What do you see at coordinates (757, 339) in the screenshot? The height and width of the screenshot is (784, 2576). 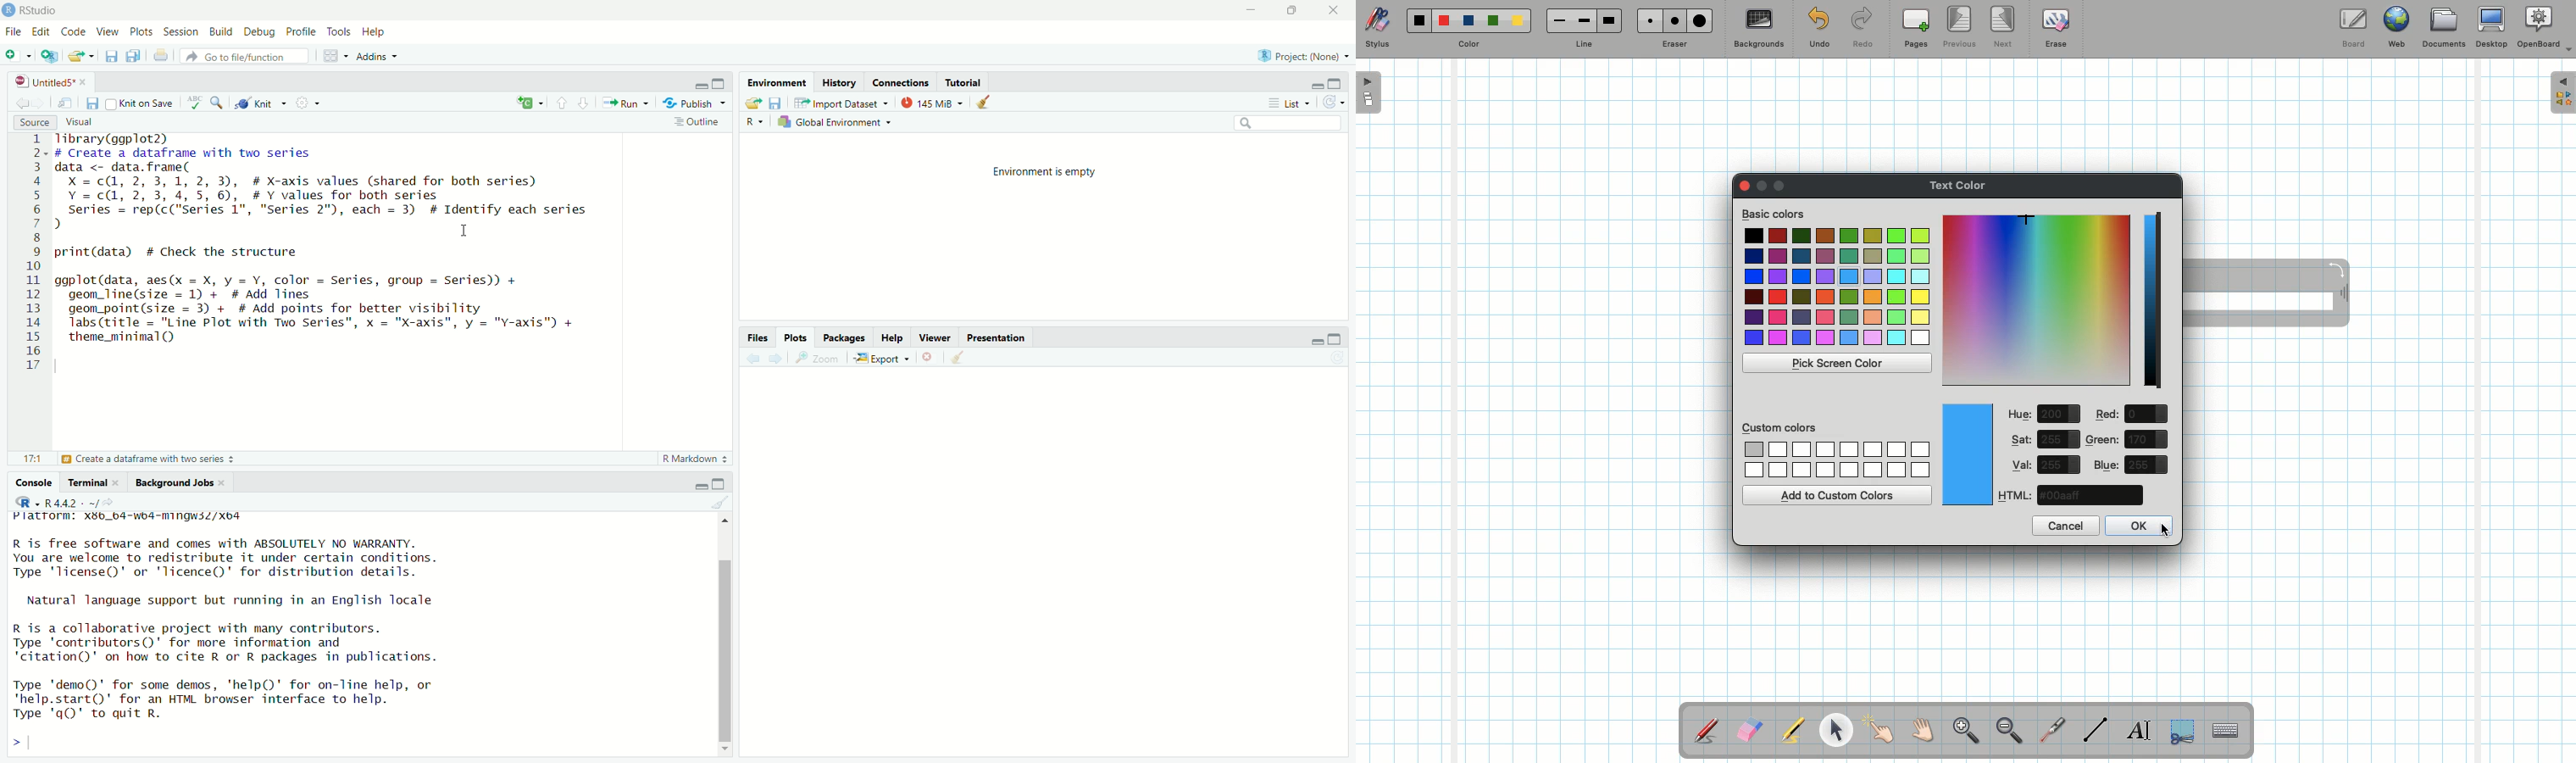 I see `Files` at bounding box center [757, 339].